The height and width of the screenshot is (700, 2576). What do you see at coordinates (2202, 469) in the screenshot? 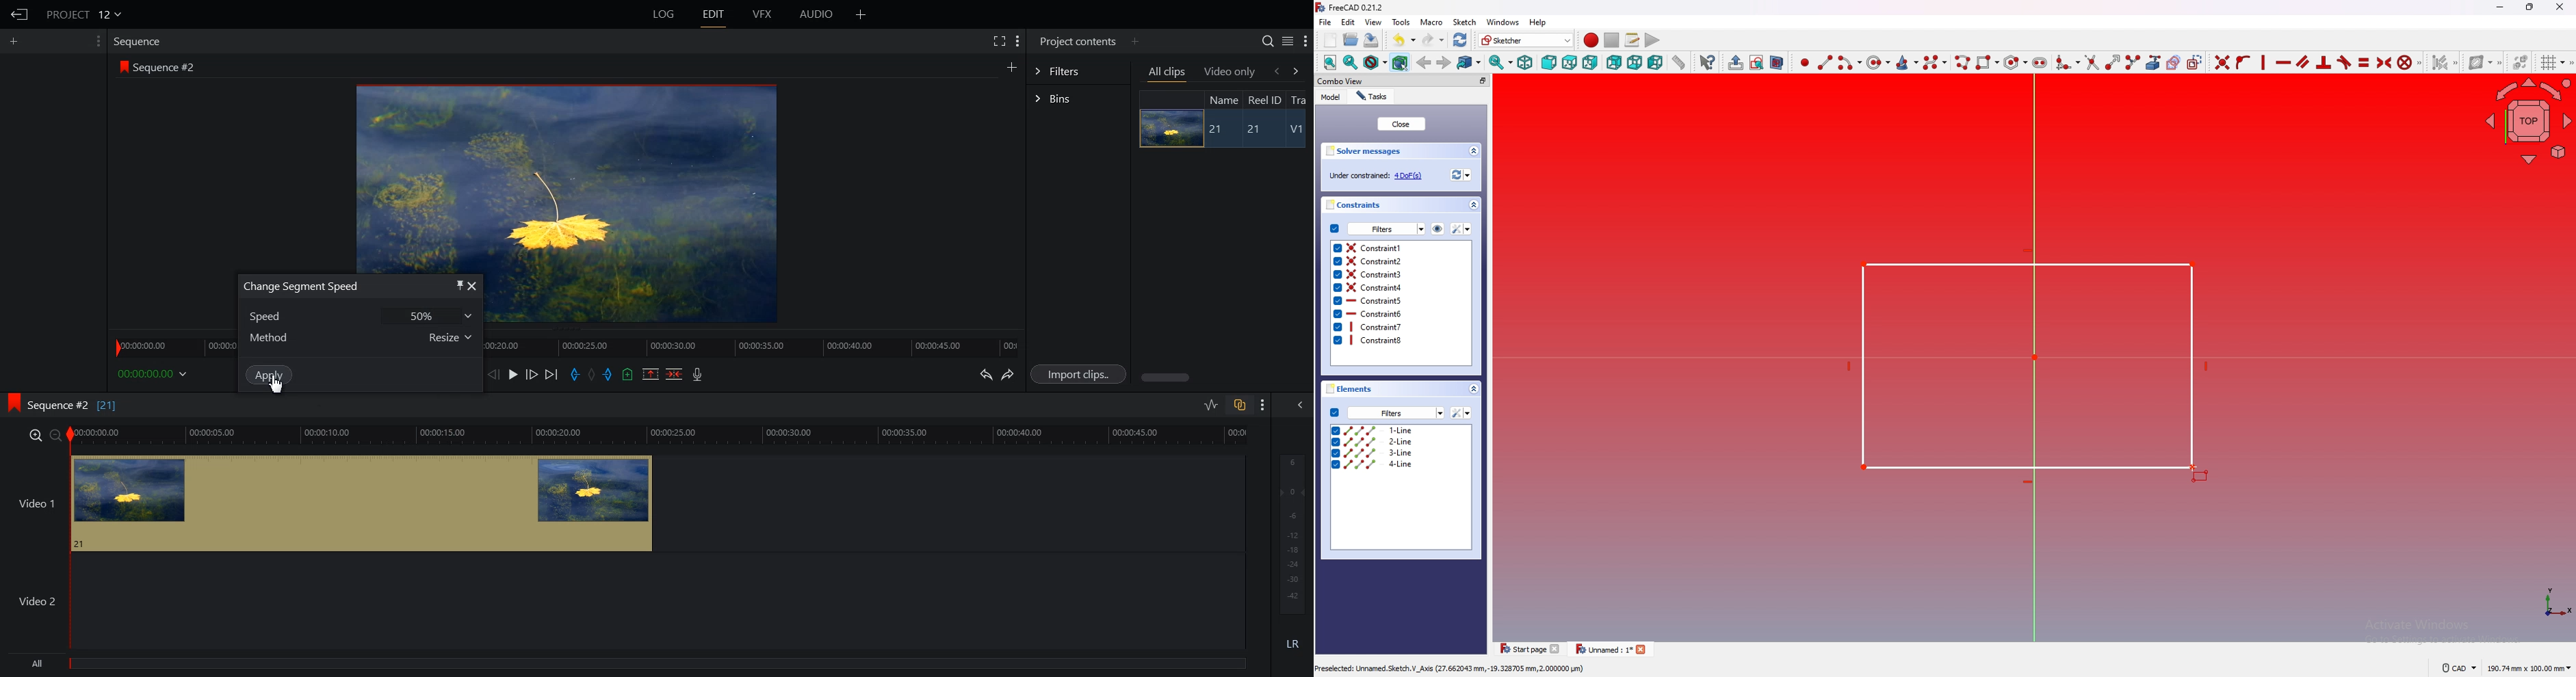
I see `cursor` at bounding box center [2202, 469].